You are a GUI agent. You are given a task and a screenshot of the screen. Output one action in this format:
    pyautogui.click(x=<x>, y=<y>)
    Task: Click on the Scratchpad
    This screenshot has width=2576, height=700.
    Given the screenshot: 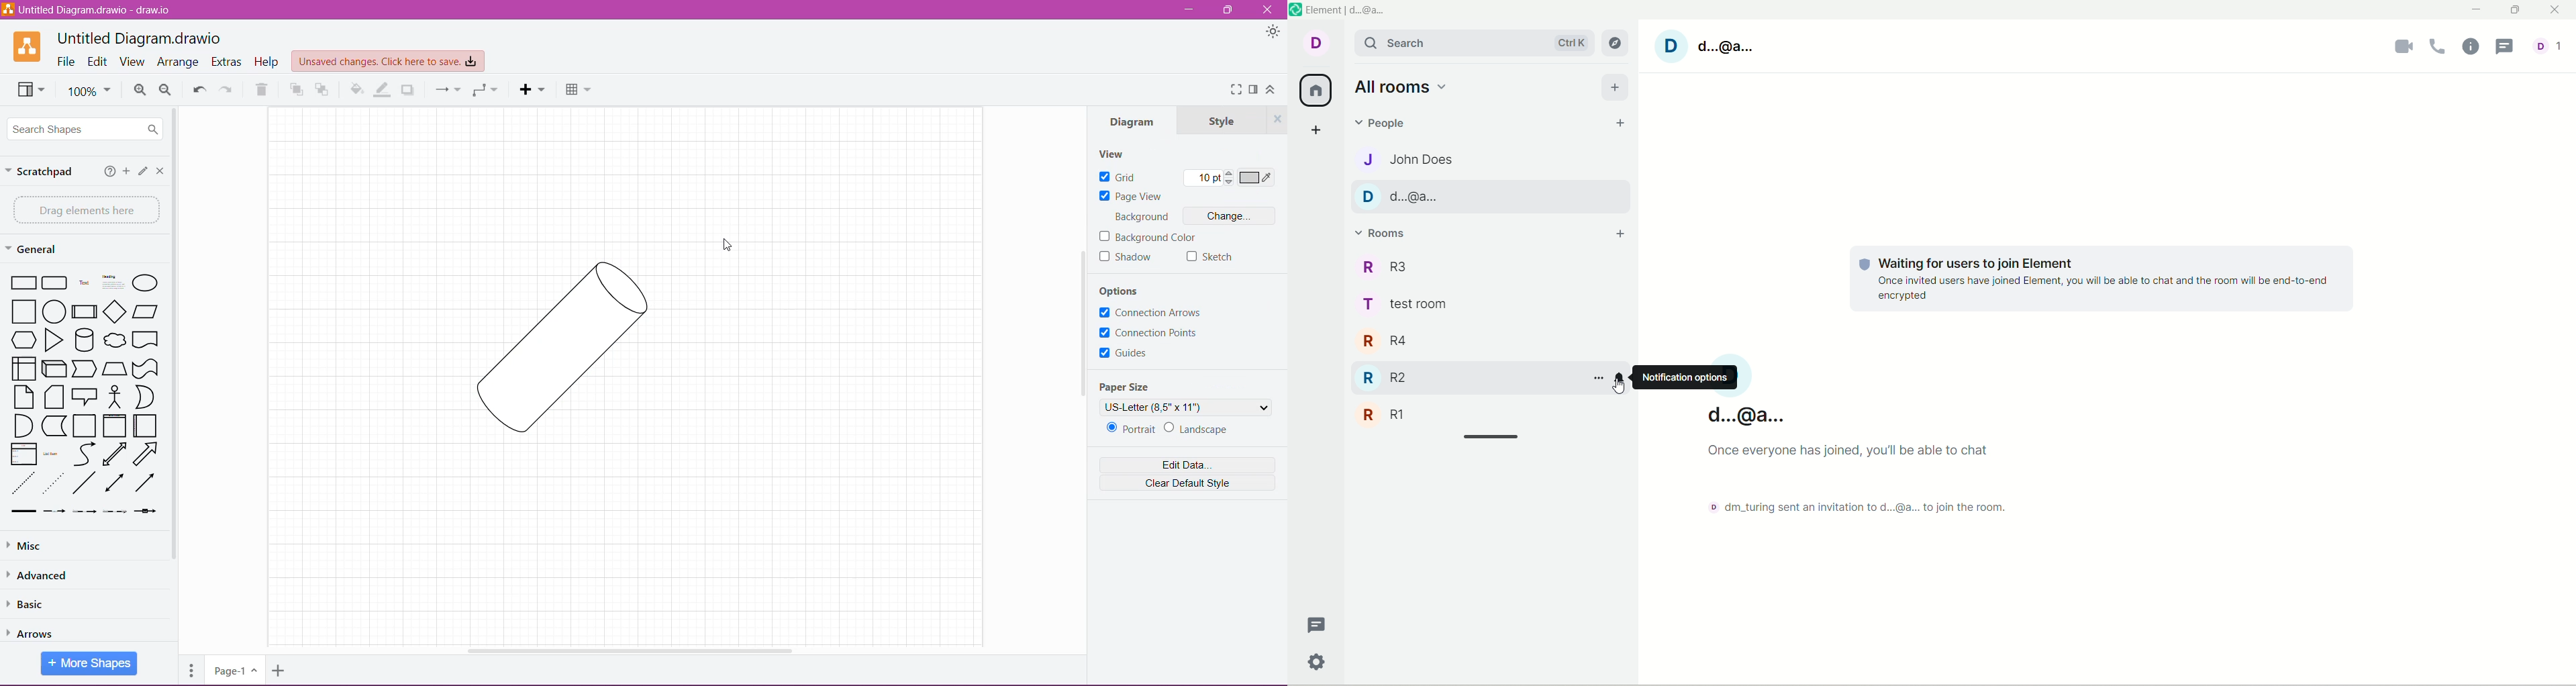 What is the action you would take?
    pyautogui.click(x=43, y=173)
    